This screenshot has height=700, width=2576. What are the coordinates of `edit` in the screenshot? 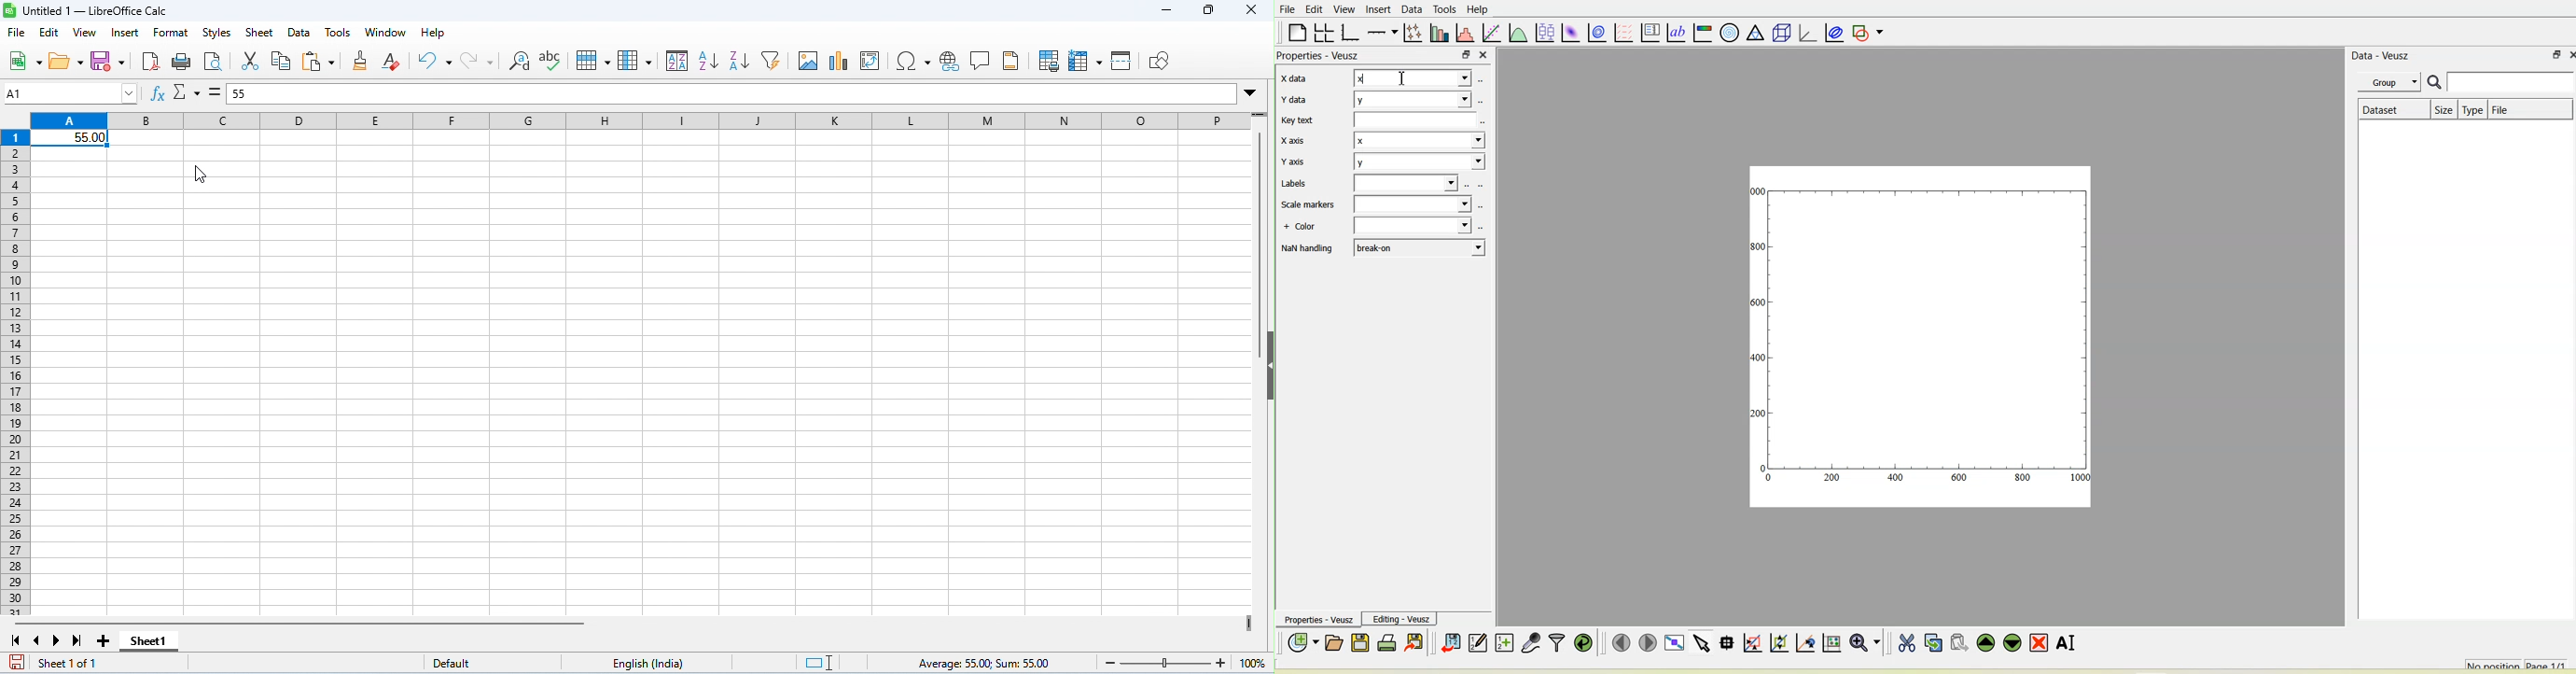 It's located at (49, 33).